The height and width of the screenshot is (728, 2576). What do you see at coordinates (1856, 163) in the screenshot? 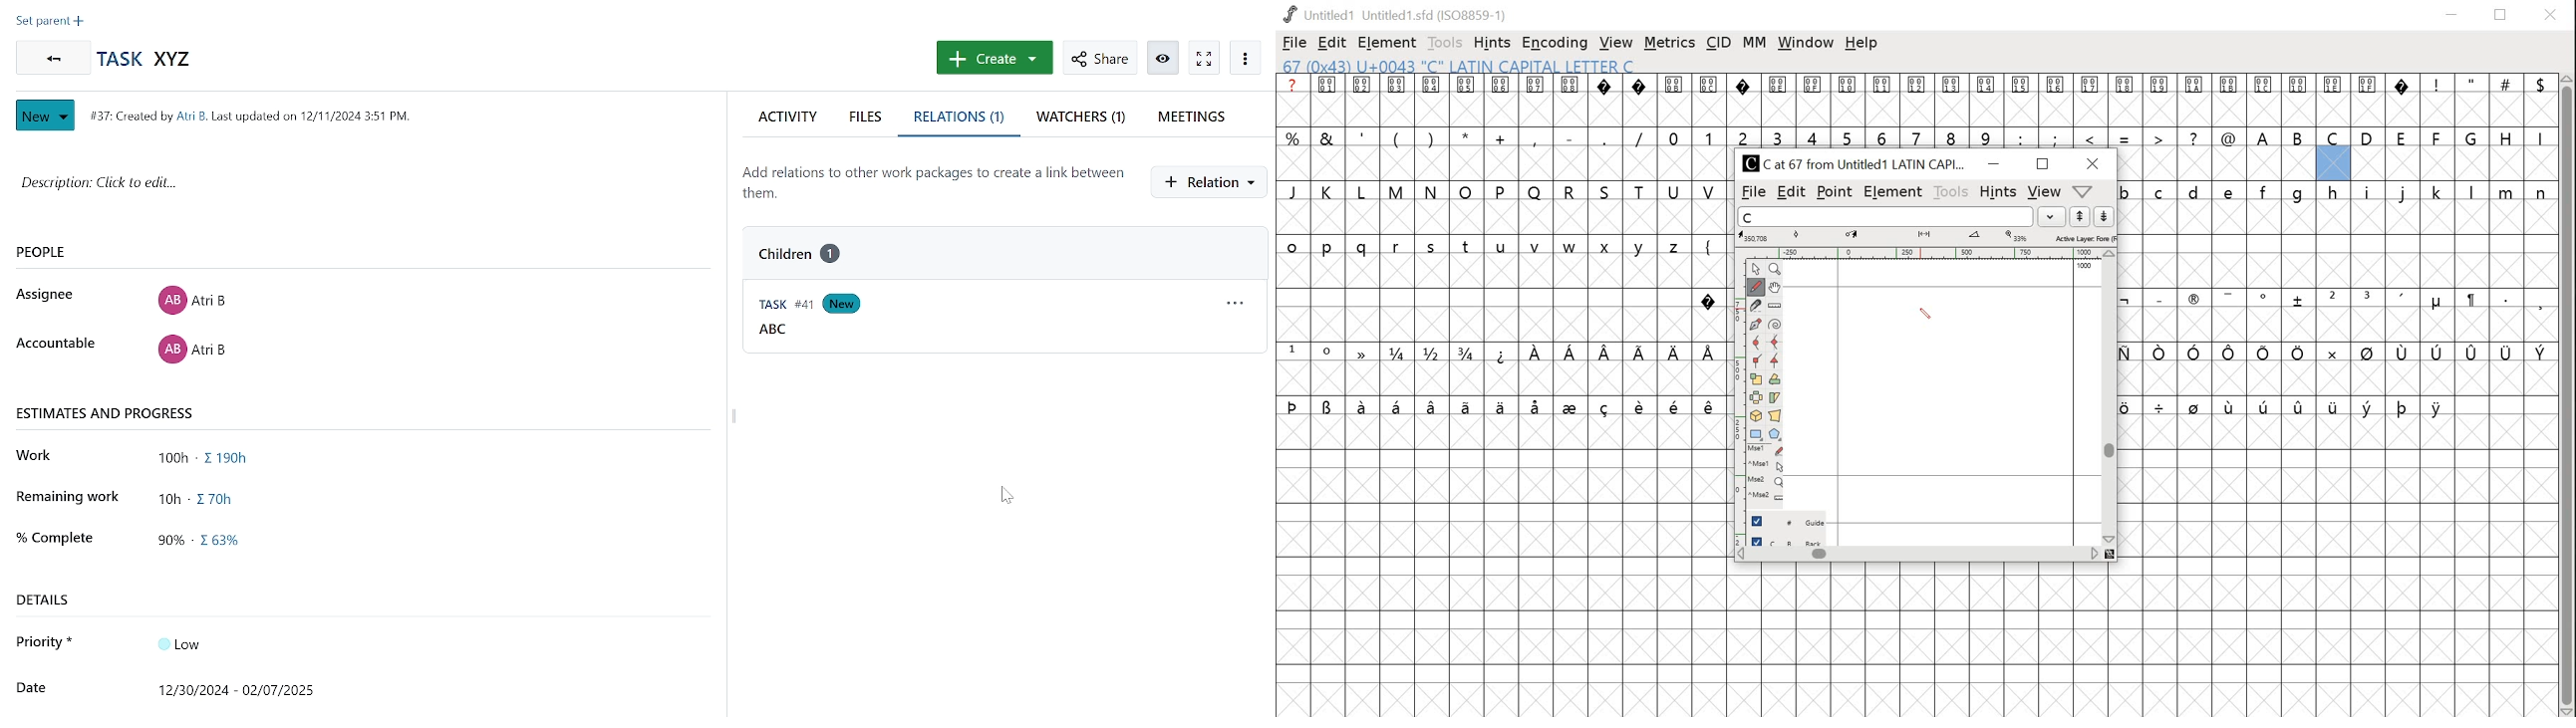
I see `C Cat 67 from Untitled1 LATIN CAPI...` at bounding box center [1856, 163].